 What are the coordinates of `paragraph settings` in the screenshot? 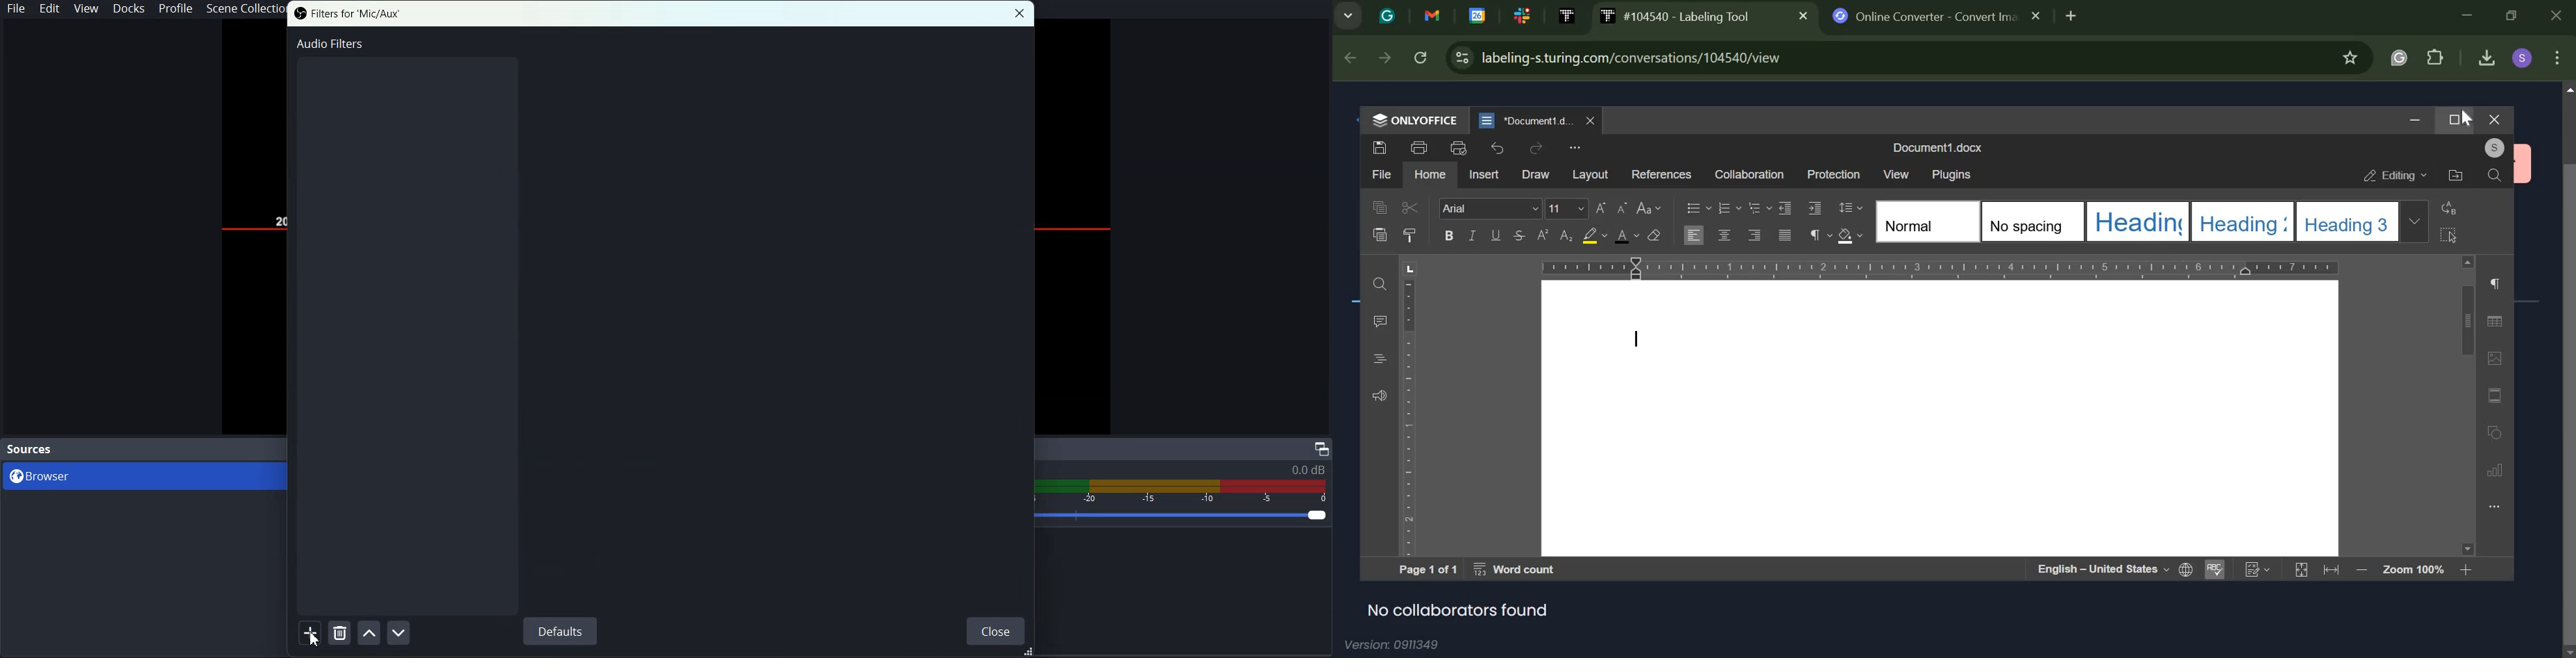 It's located at (1818, 235).